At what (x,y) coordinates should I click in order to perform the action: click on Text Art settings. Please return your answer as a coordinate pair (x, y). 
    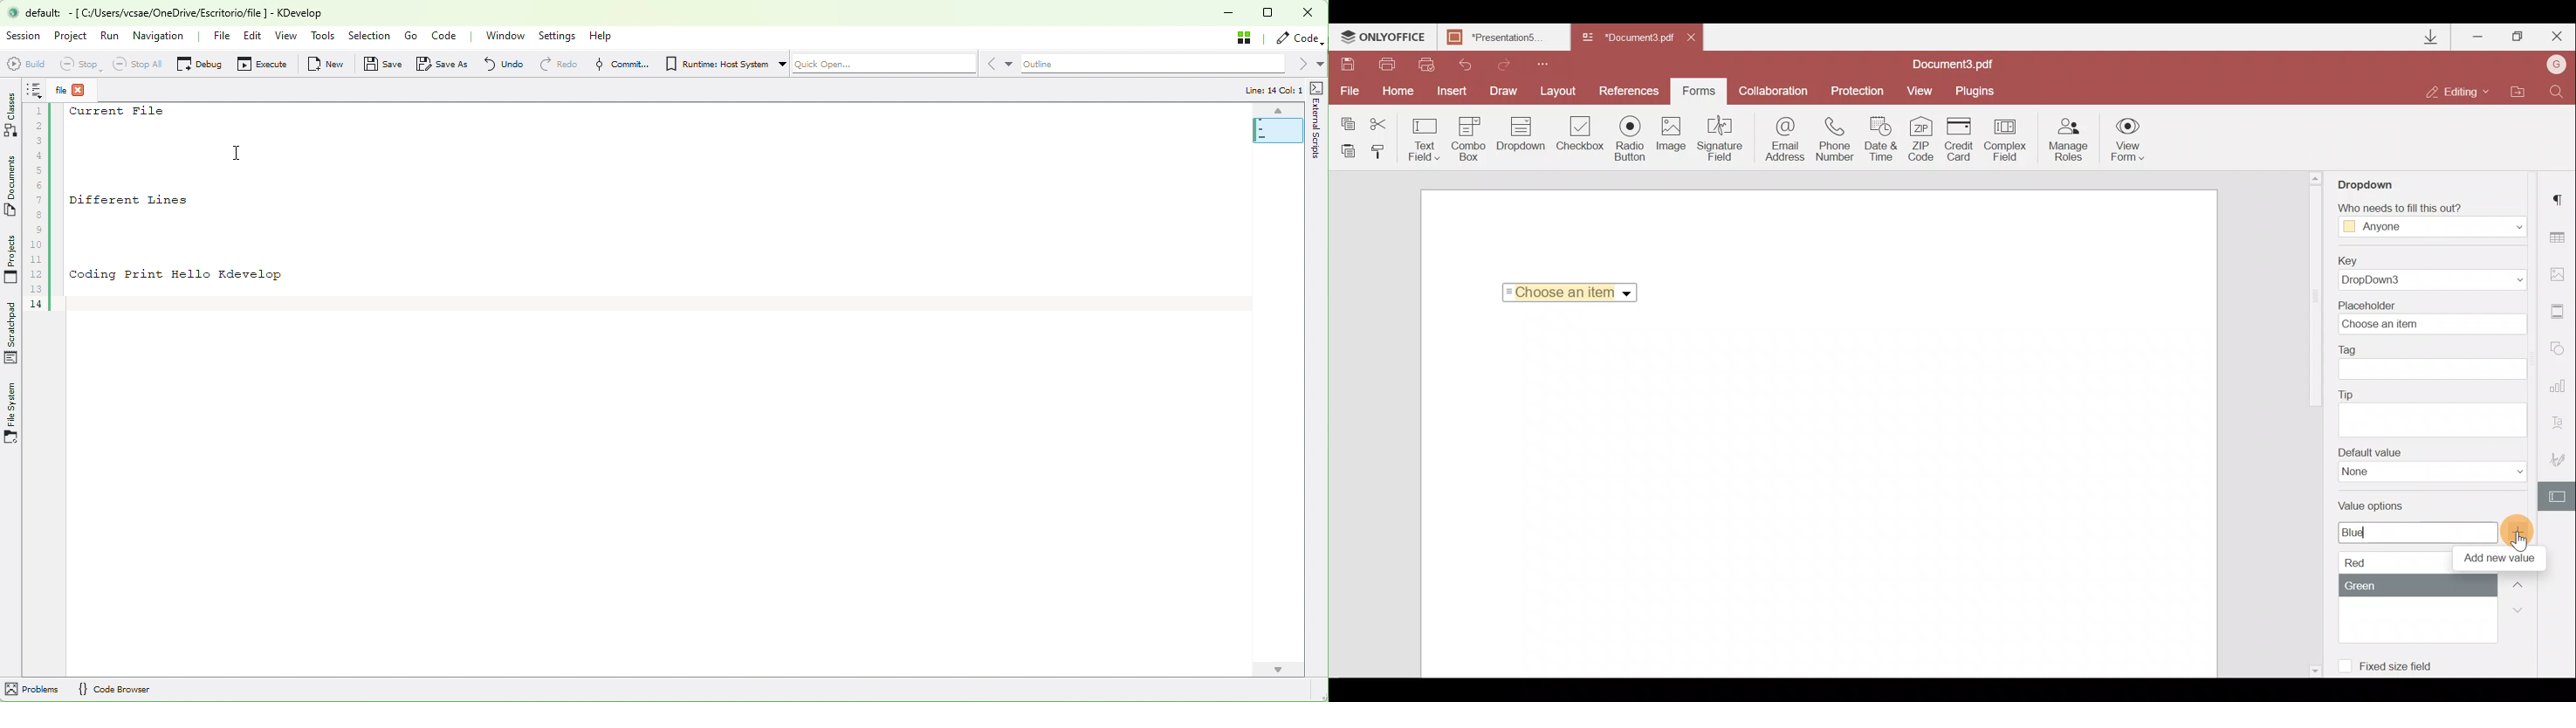
    Looking at the image, I should click on (2562, 421).